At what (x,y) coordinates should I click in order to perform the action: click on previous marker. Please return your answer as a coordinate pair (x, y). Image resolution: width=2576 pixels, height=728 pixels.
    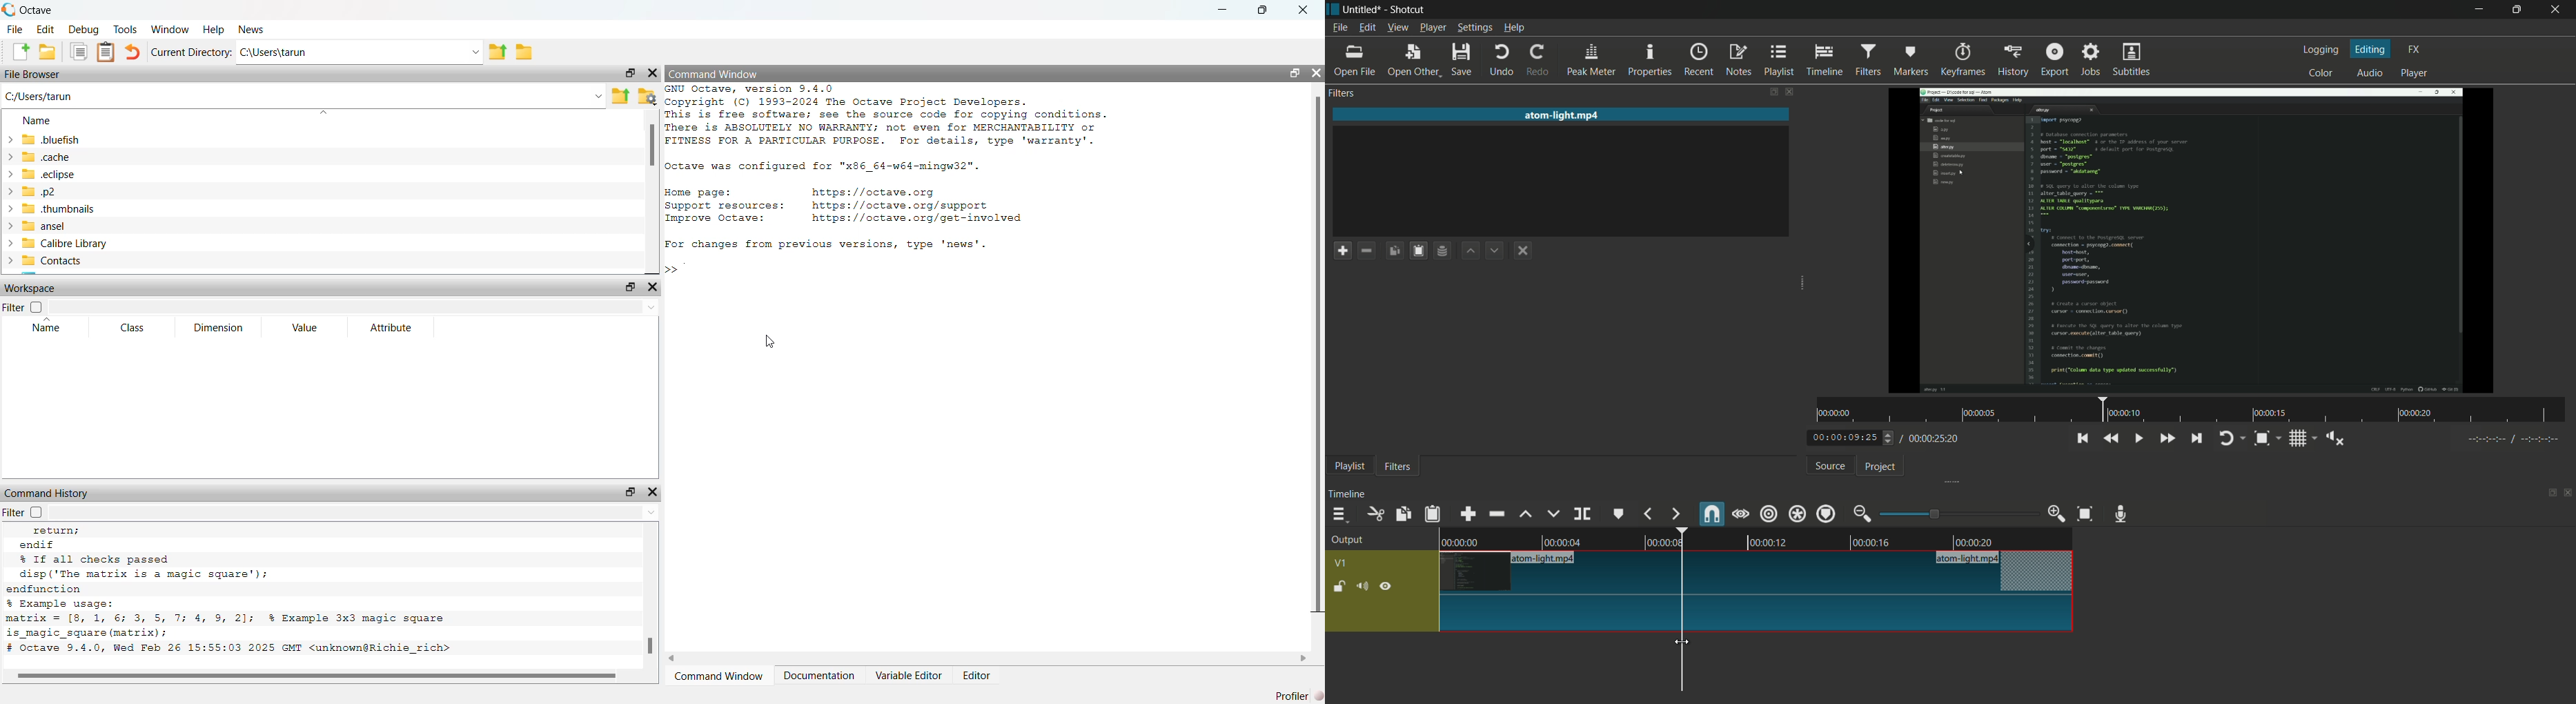
    Looking at the image, I should click on (1649, 514).